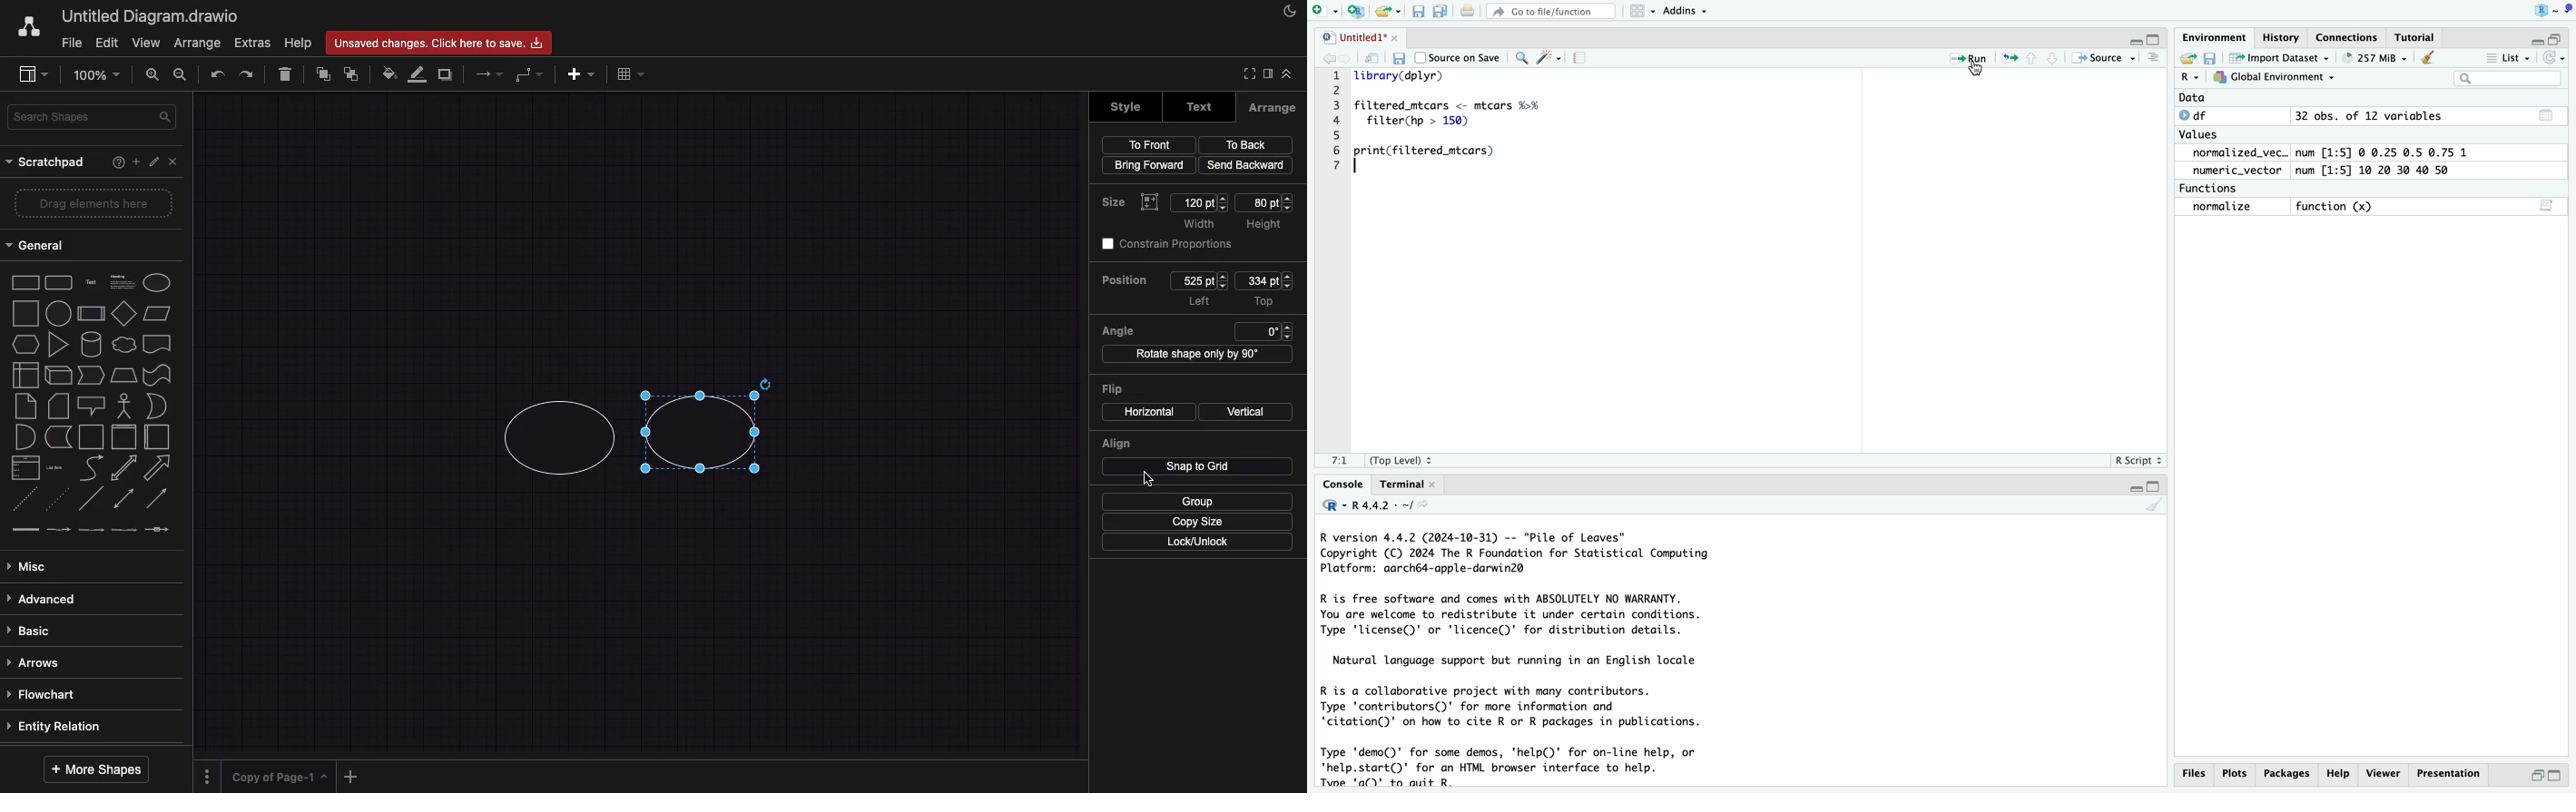 This screenshot has width=2576, height=812. What do you see at coordinates (126, 436) in the screenshot?
I see `vertical container` at bounding box center [126, 436].